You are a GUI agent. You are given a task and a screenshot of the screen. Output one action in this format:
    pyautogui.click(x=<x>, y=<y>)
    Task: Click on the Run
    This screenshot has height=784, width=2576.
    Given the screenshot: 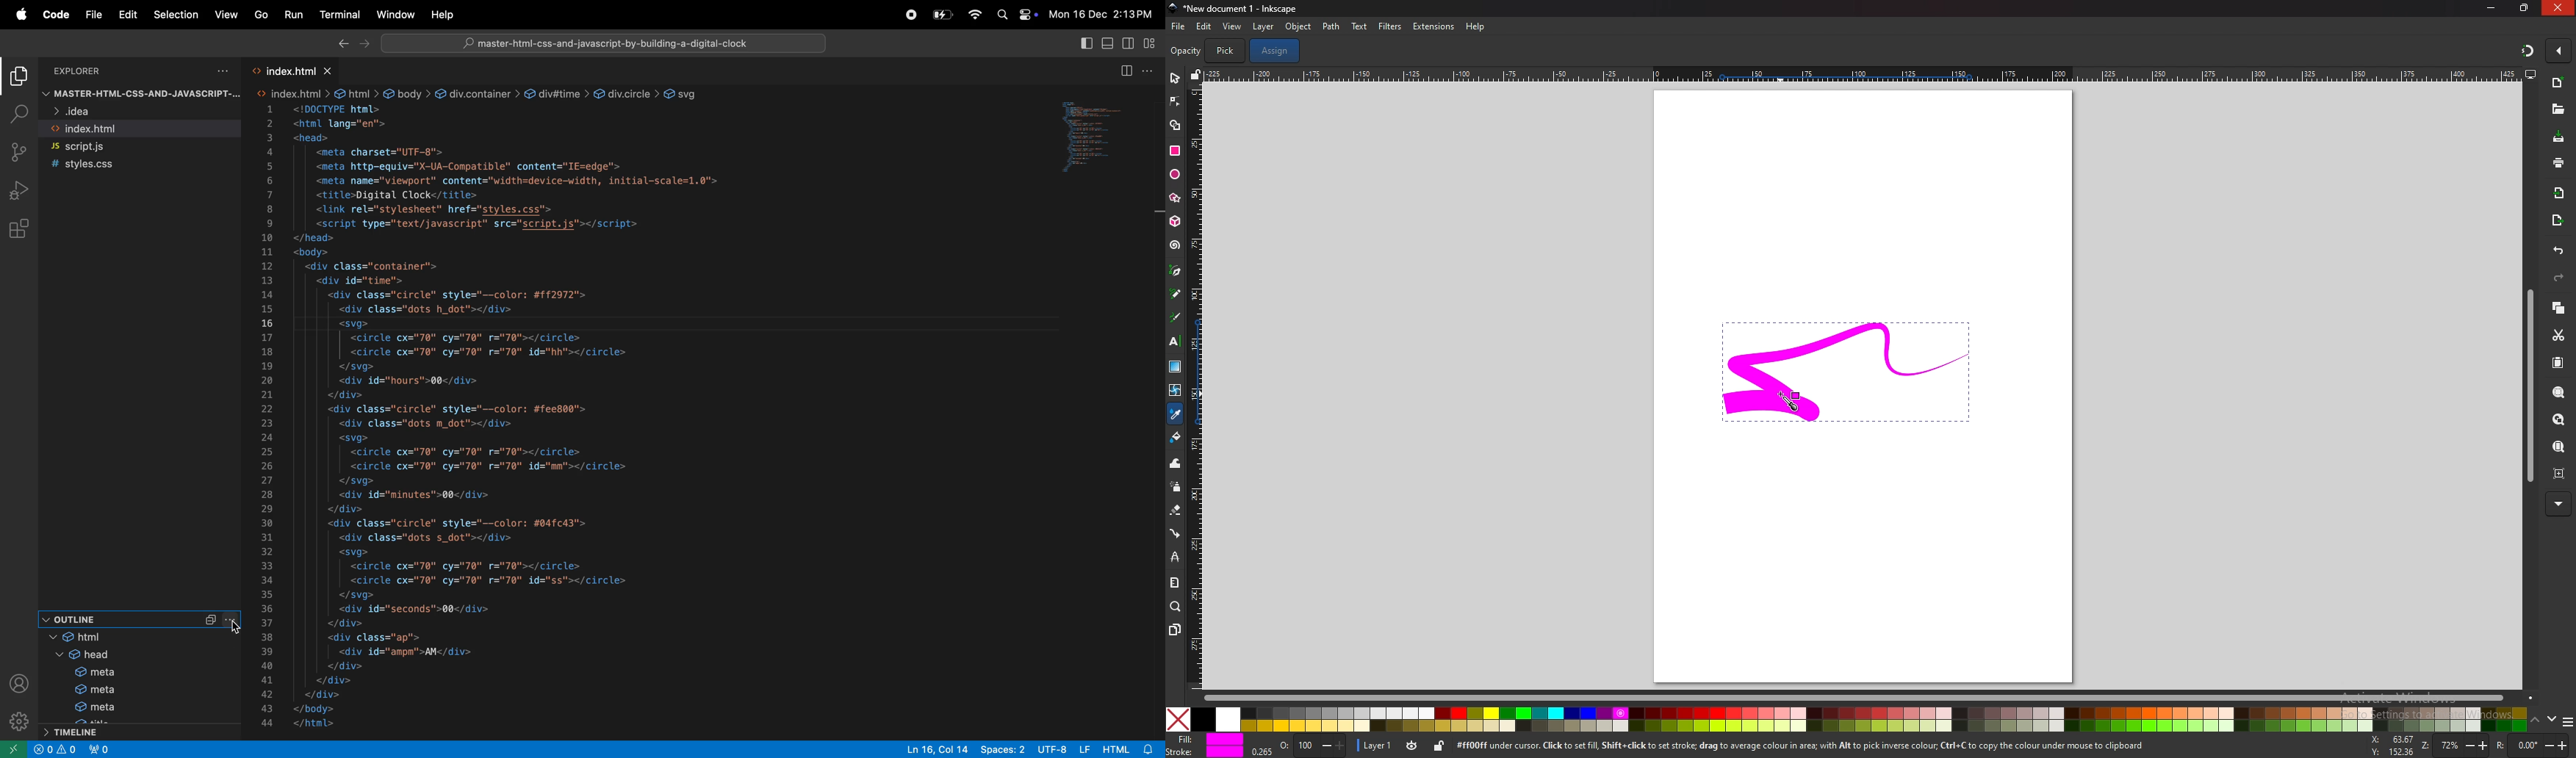 What is the action you would take?
    pyautogui.click(x=293, y=14)
    